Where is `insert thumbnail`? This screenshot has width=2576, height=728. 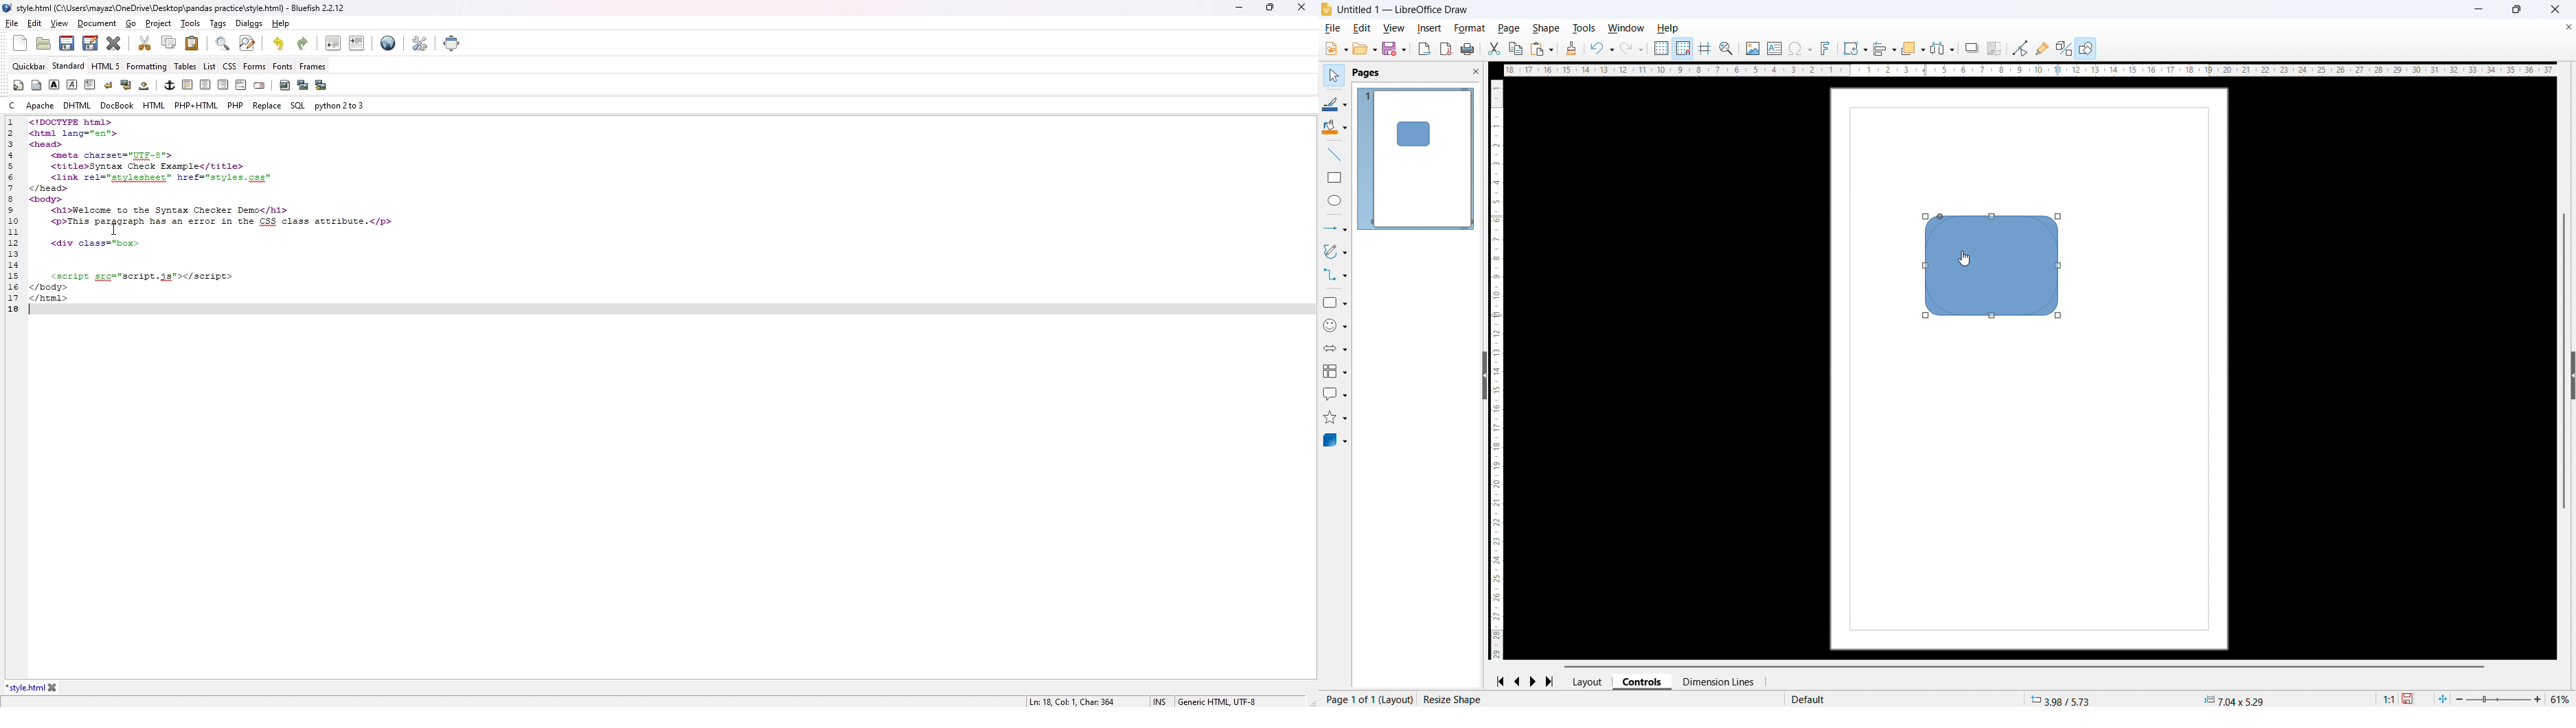 insert thumbnail is located at coordinates (302, 84).